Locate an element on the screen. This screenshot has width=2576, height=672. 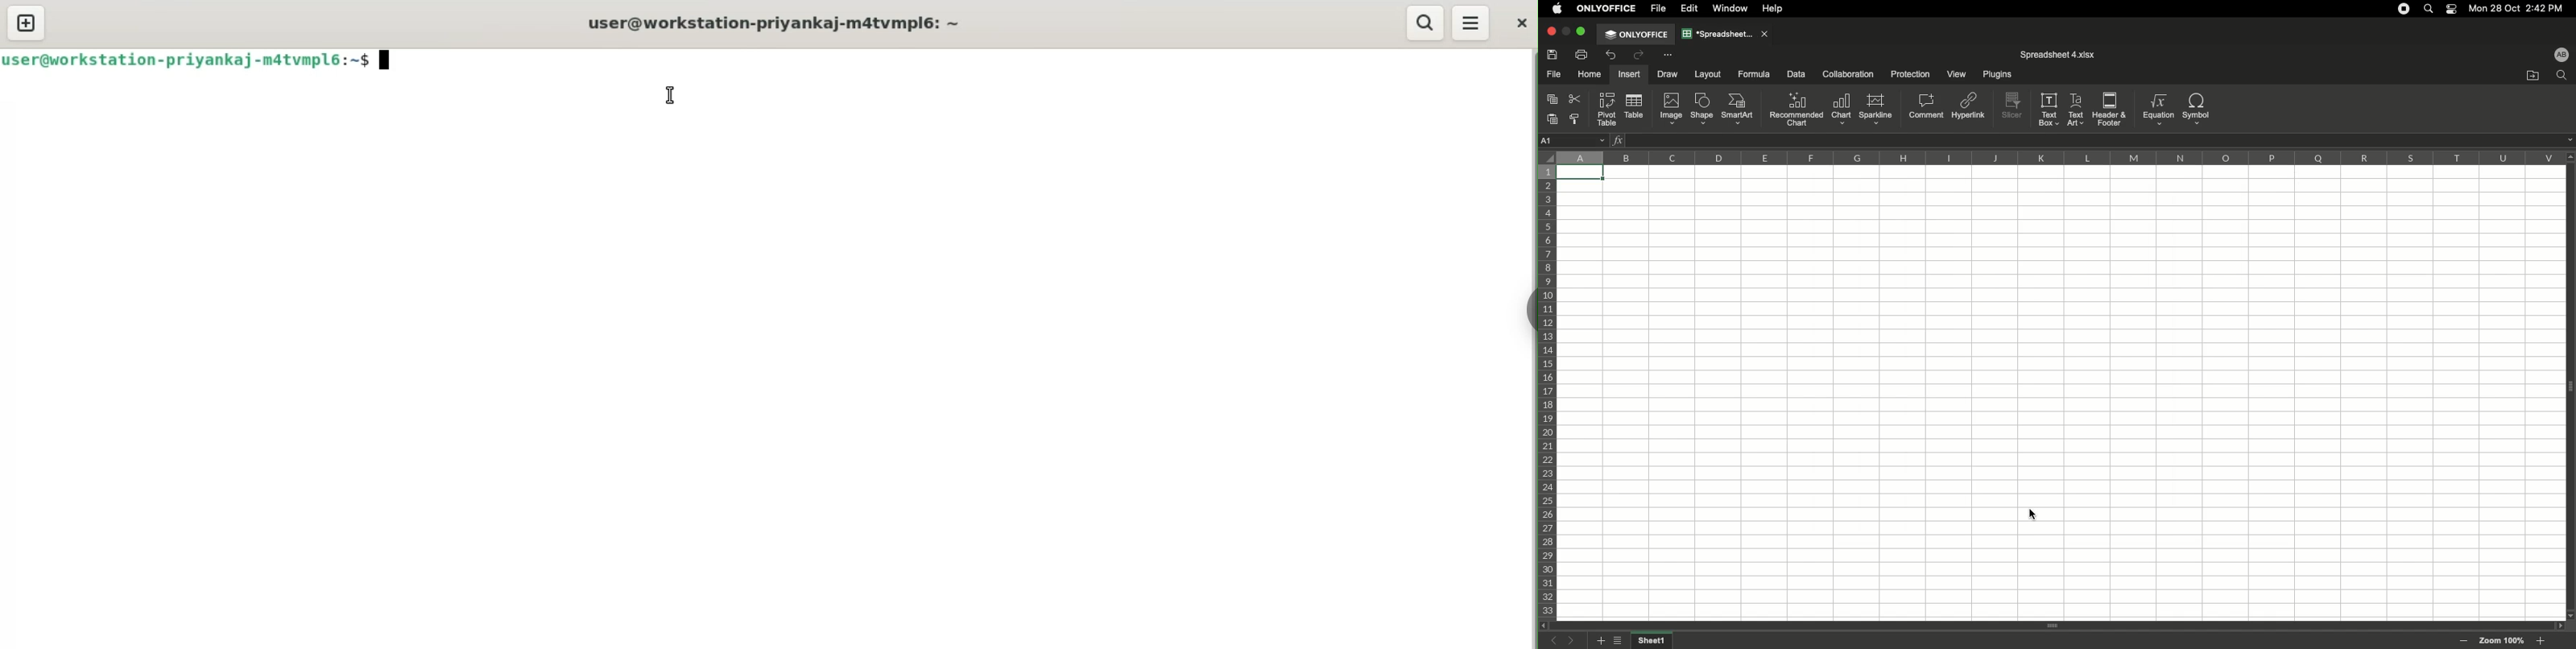
Table is located at coordinates (1633, 107).